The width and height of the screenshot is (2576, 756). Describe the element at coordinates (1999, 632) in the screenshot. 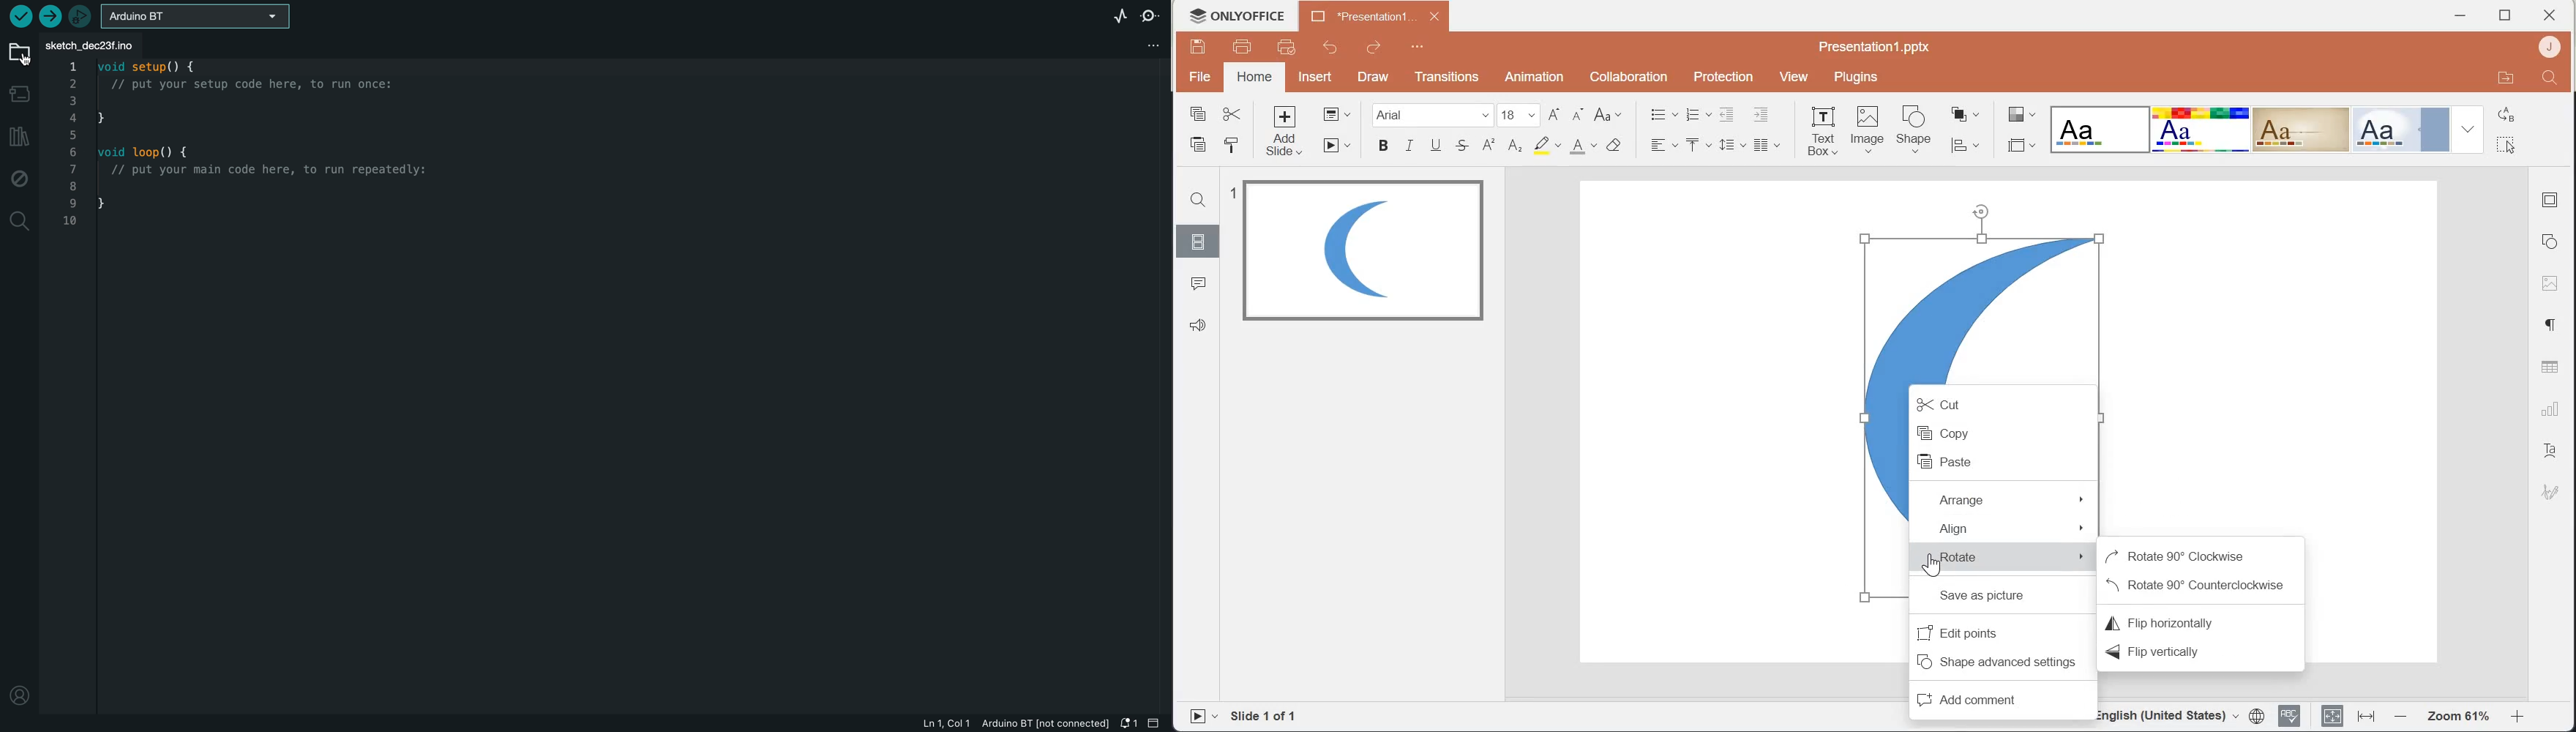

I see `Edit points` at that location.